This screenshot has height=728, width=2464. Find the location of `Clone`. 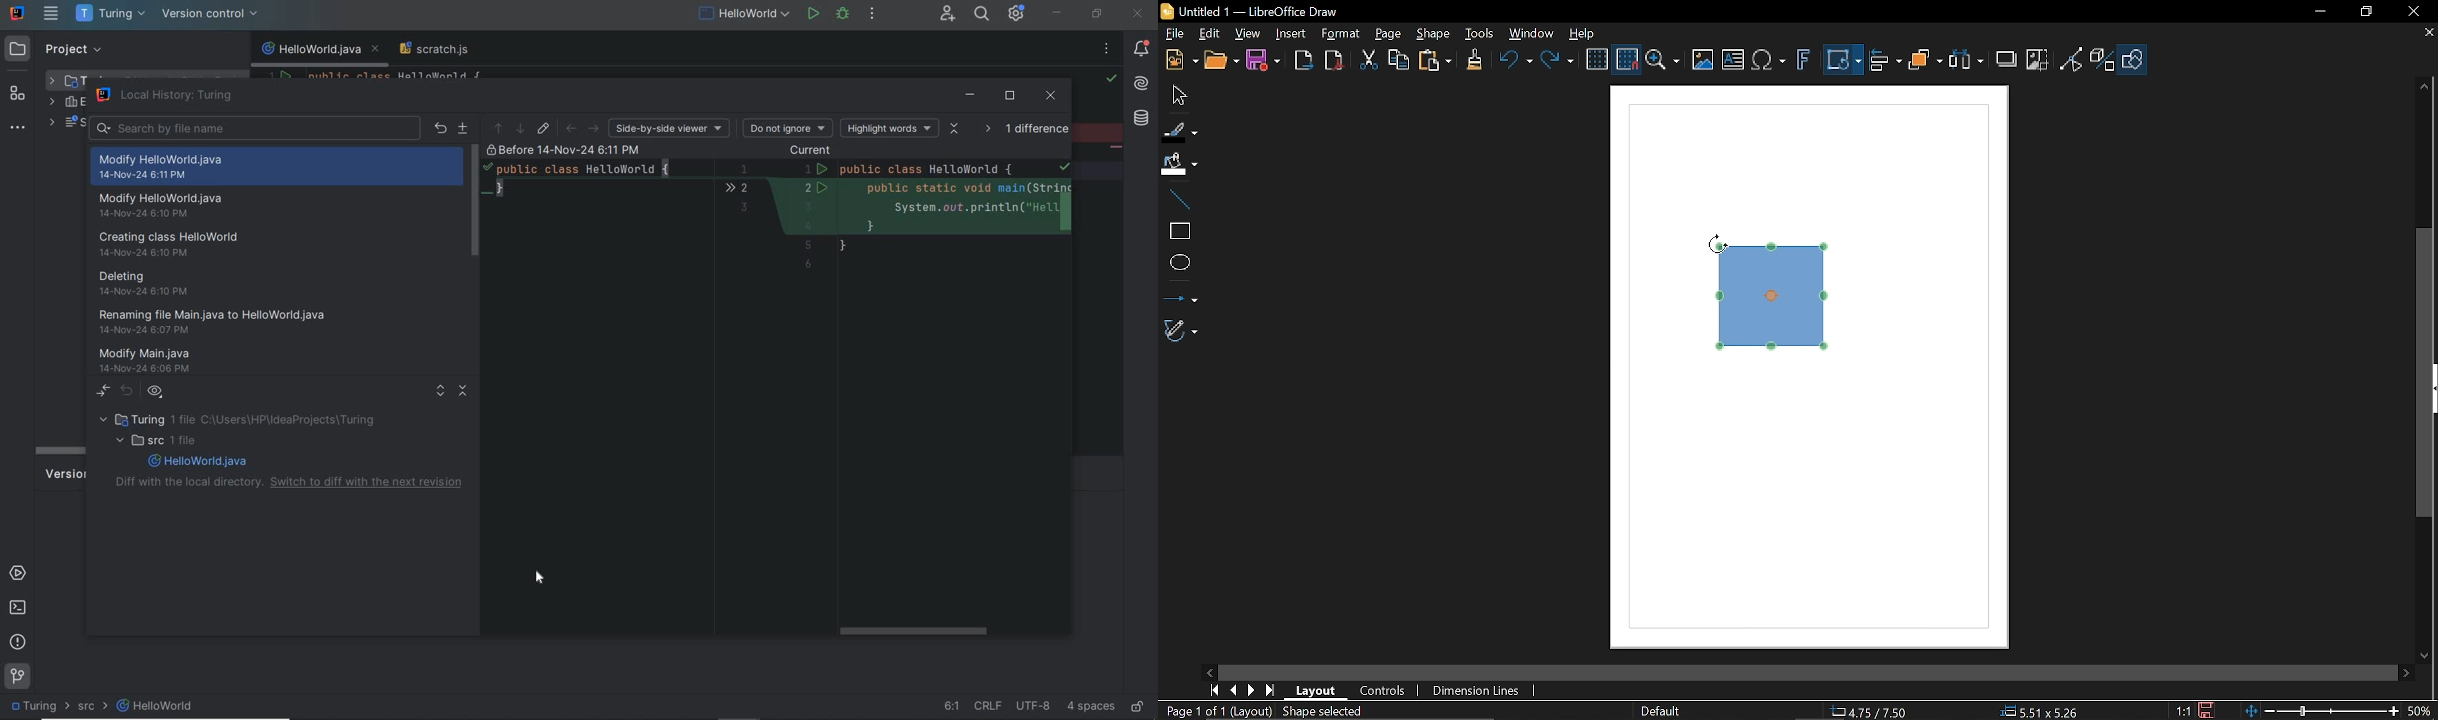

Clone is located at coordinates (1472, 61).